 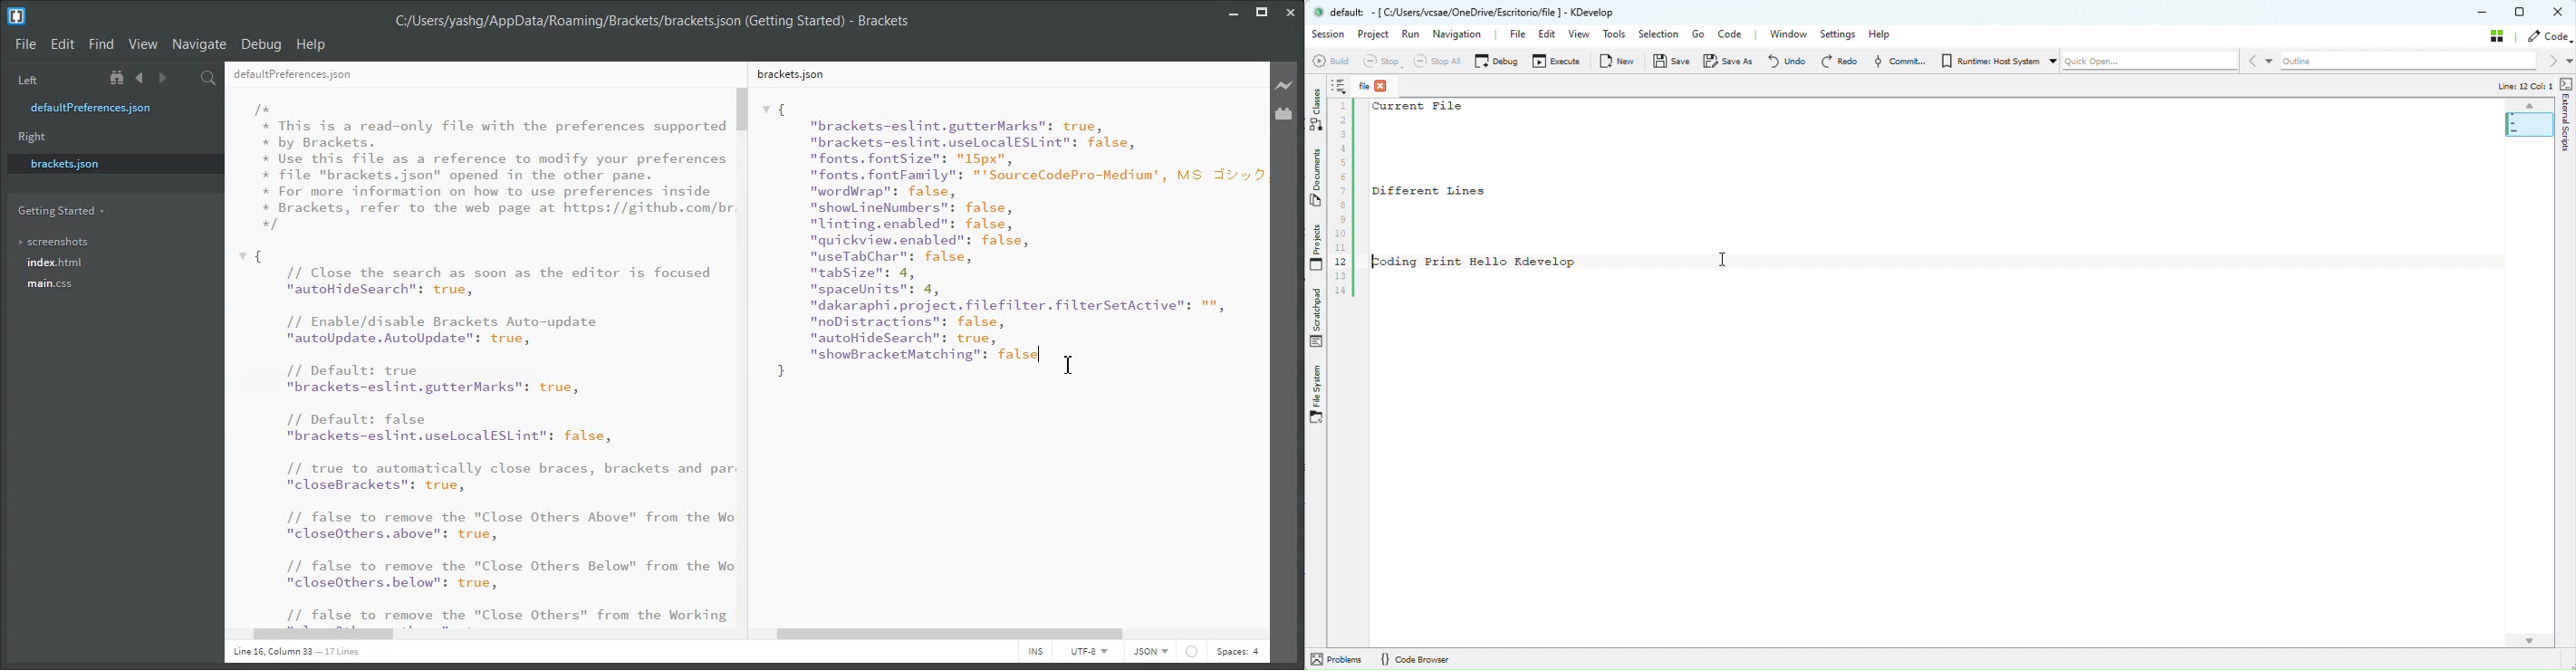 What do you see at coordinates (101, 44) in the screenshot?
I see `Find` at bounding box center [101, 44].